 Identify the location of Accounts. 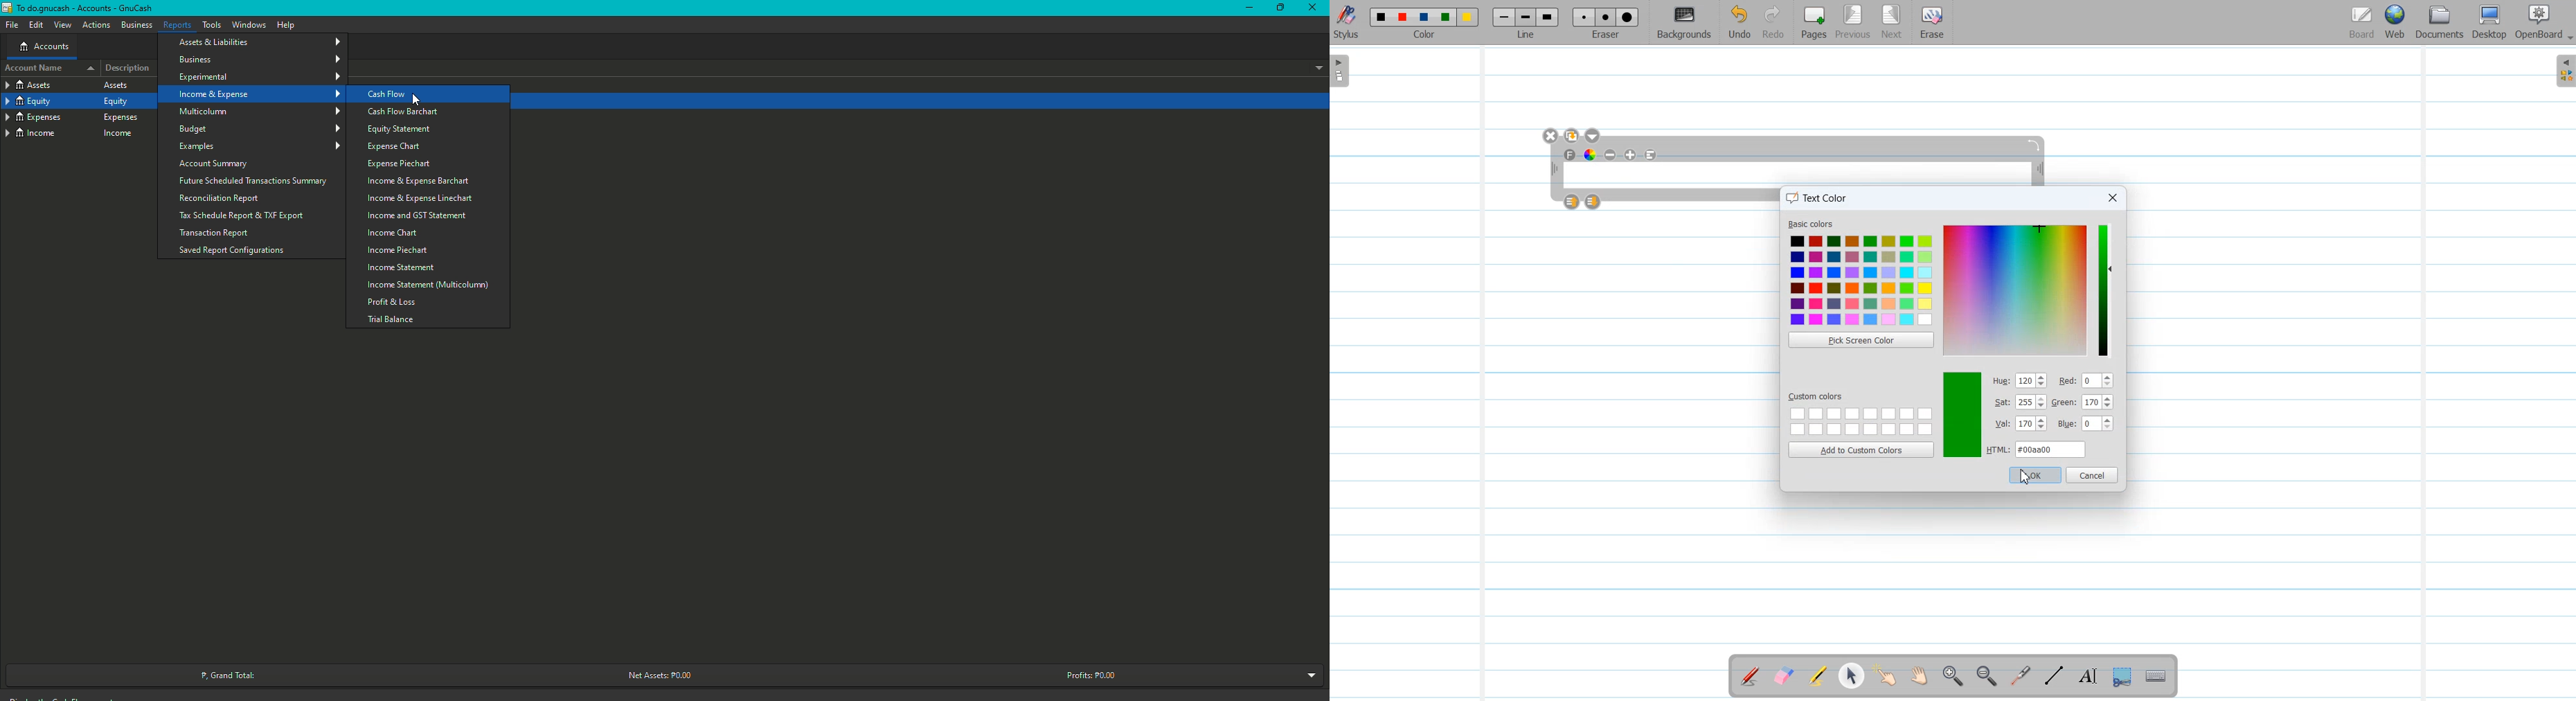
(44, 46).